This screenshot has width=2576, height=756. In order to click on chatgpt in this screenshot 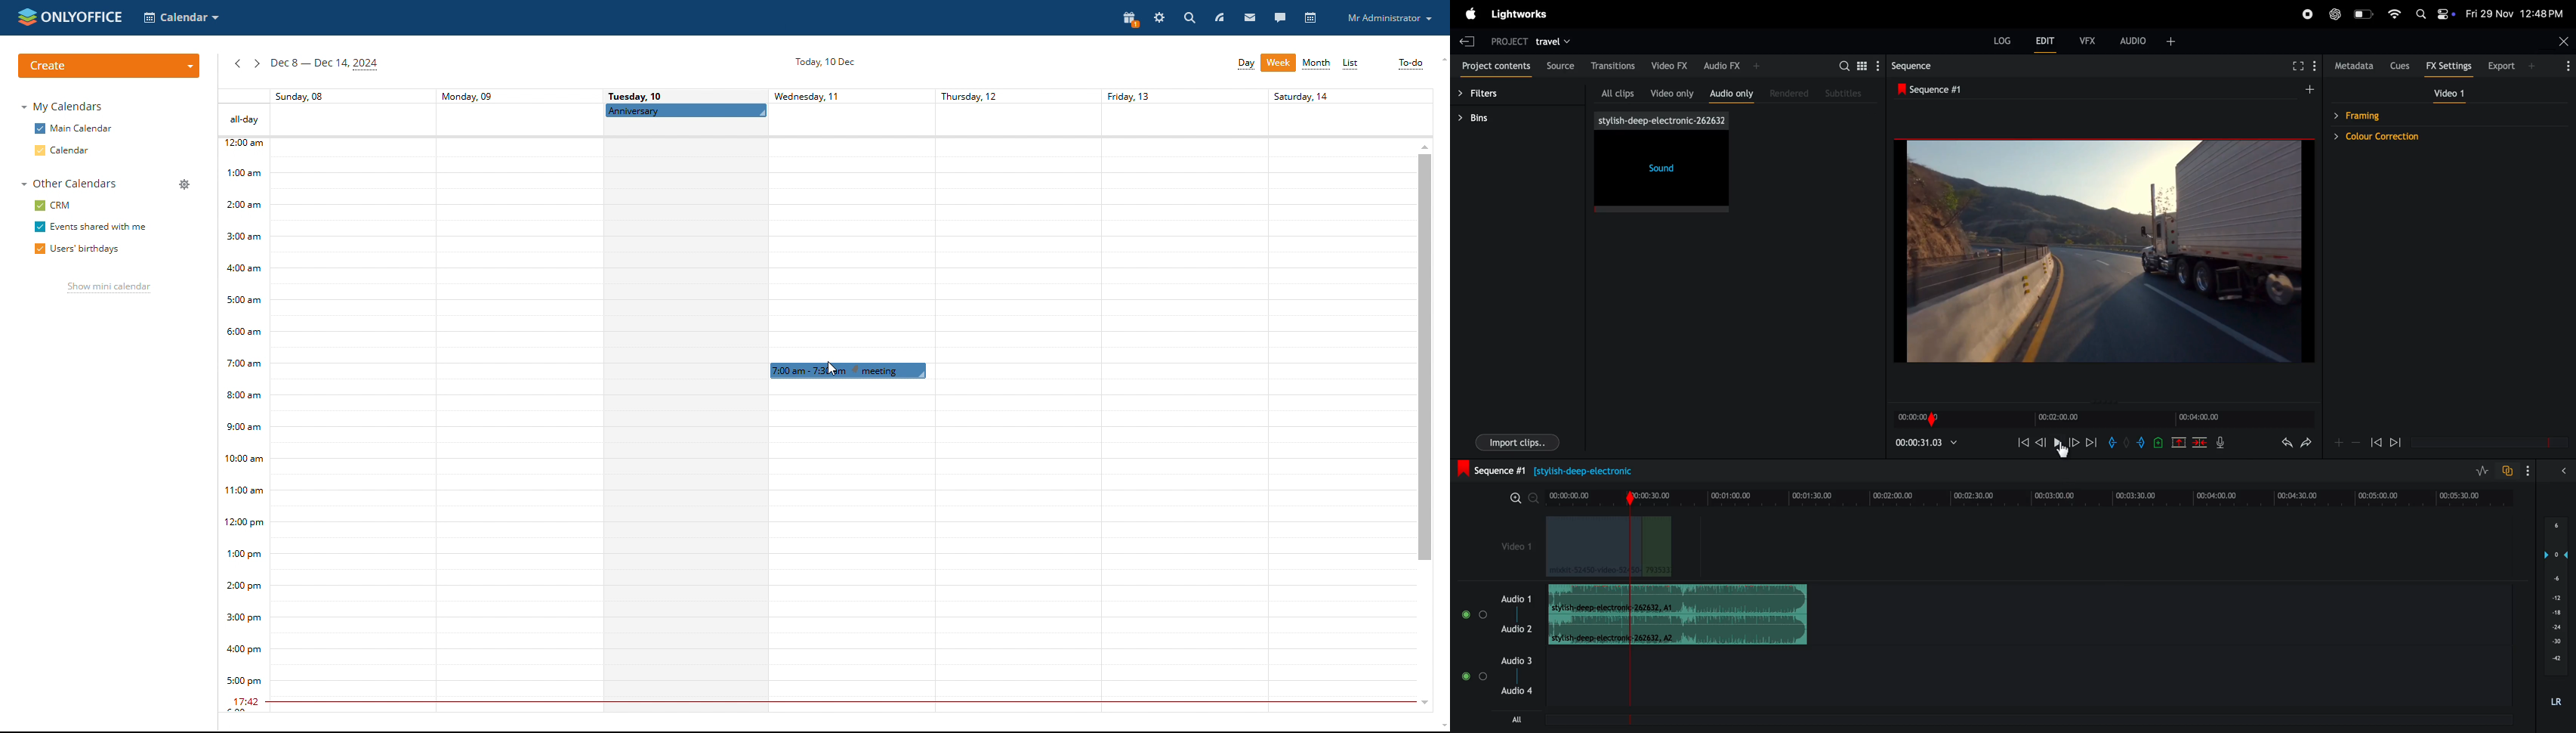, I will do `click(2334, 15)`.